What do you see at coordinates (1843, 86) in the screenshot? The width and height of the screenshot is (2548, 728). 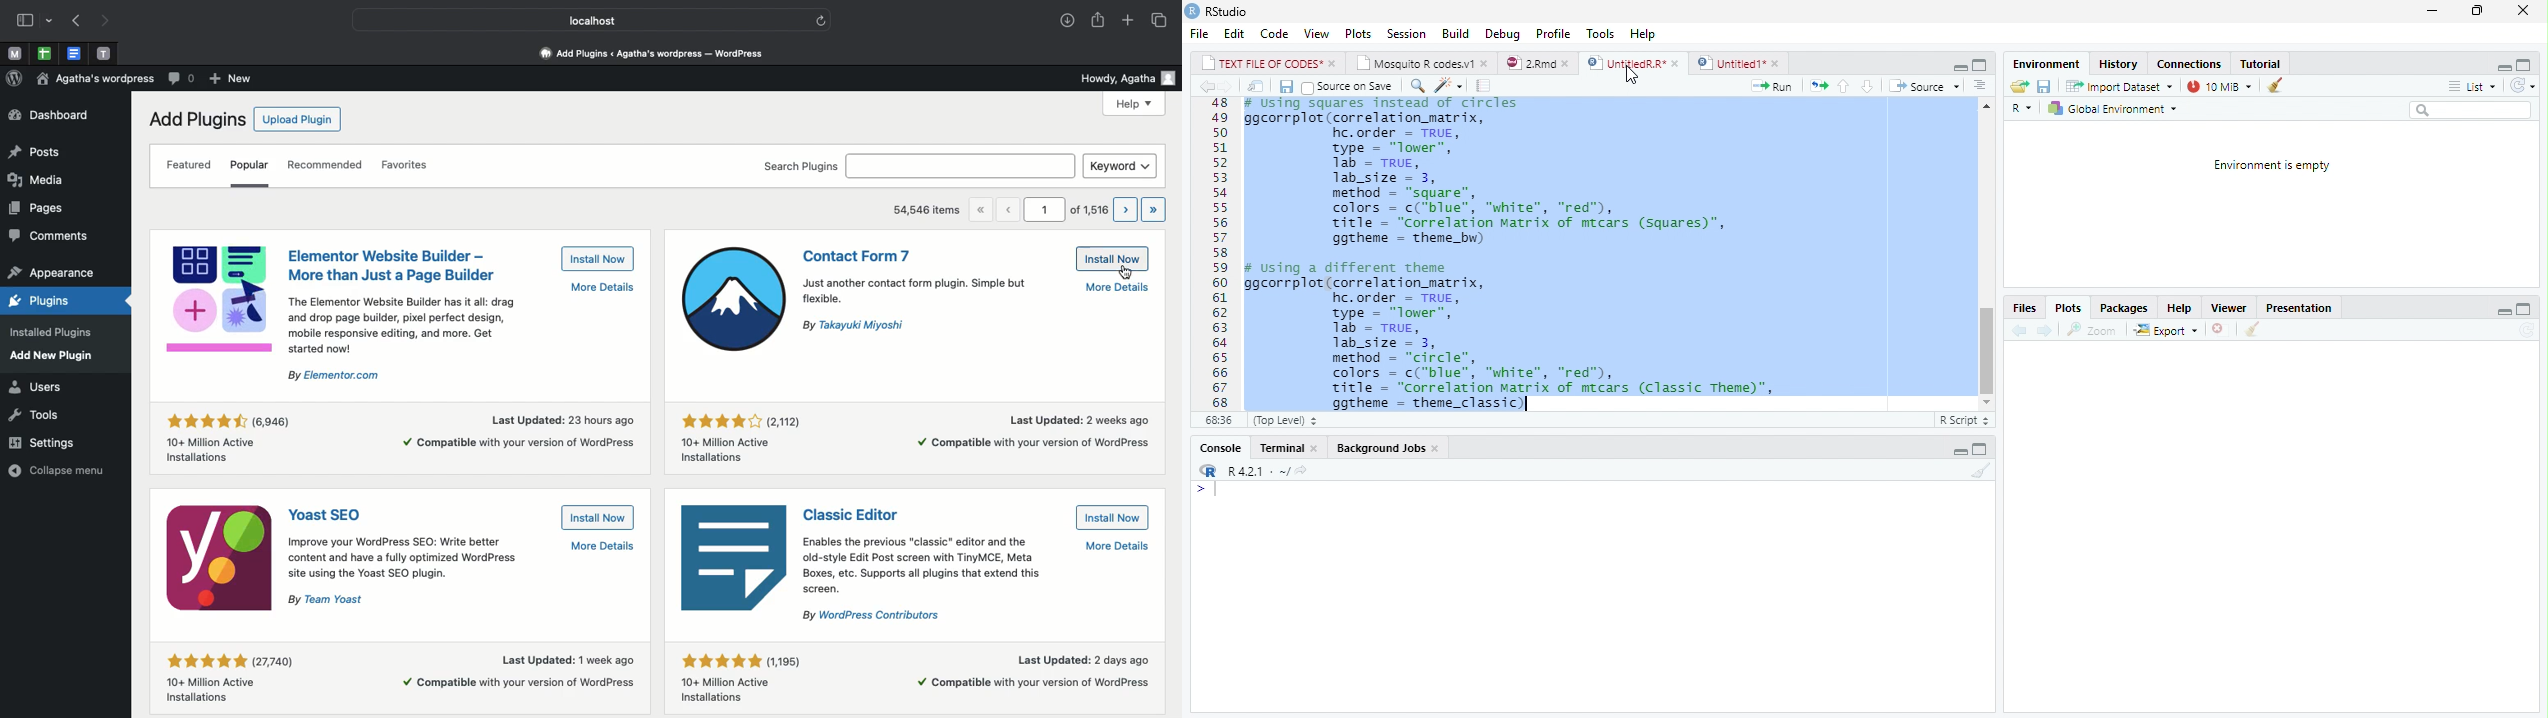 I see `go to previous section/chunk` at bounding box center [1843, 86].